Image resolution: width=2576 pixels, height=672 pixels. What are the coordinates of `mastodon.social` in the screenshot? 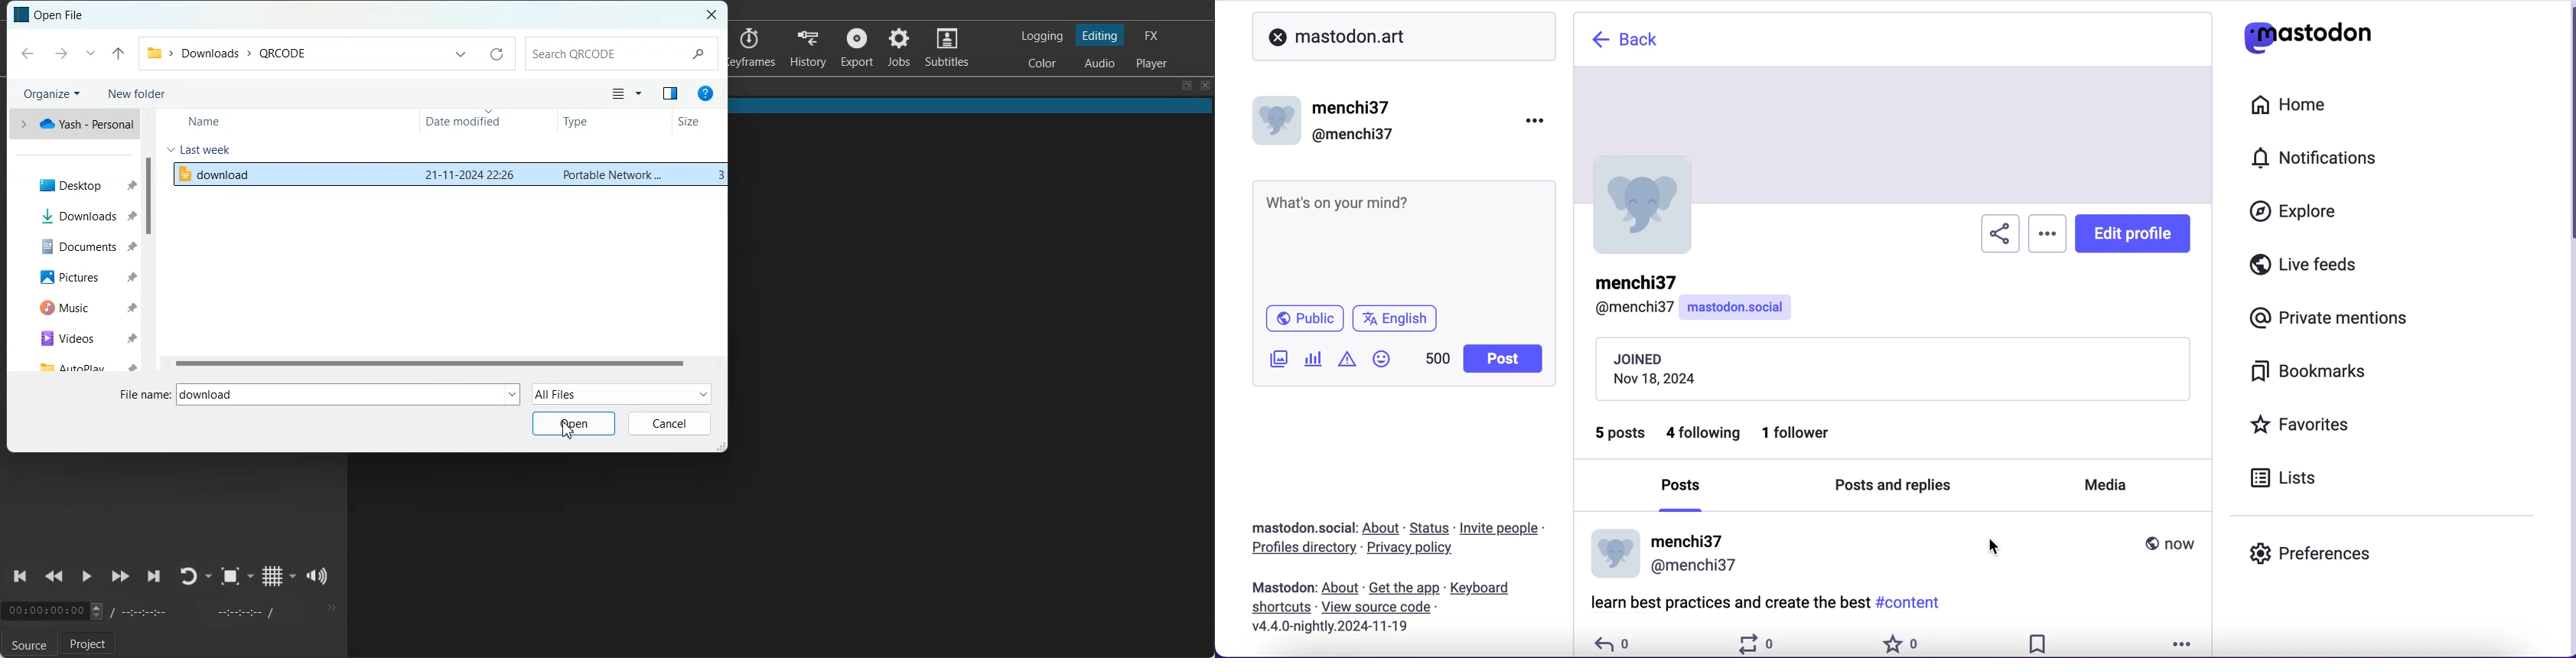 It's located at (1737, 308).